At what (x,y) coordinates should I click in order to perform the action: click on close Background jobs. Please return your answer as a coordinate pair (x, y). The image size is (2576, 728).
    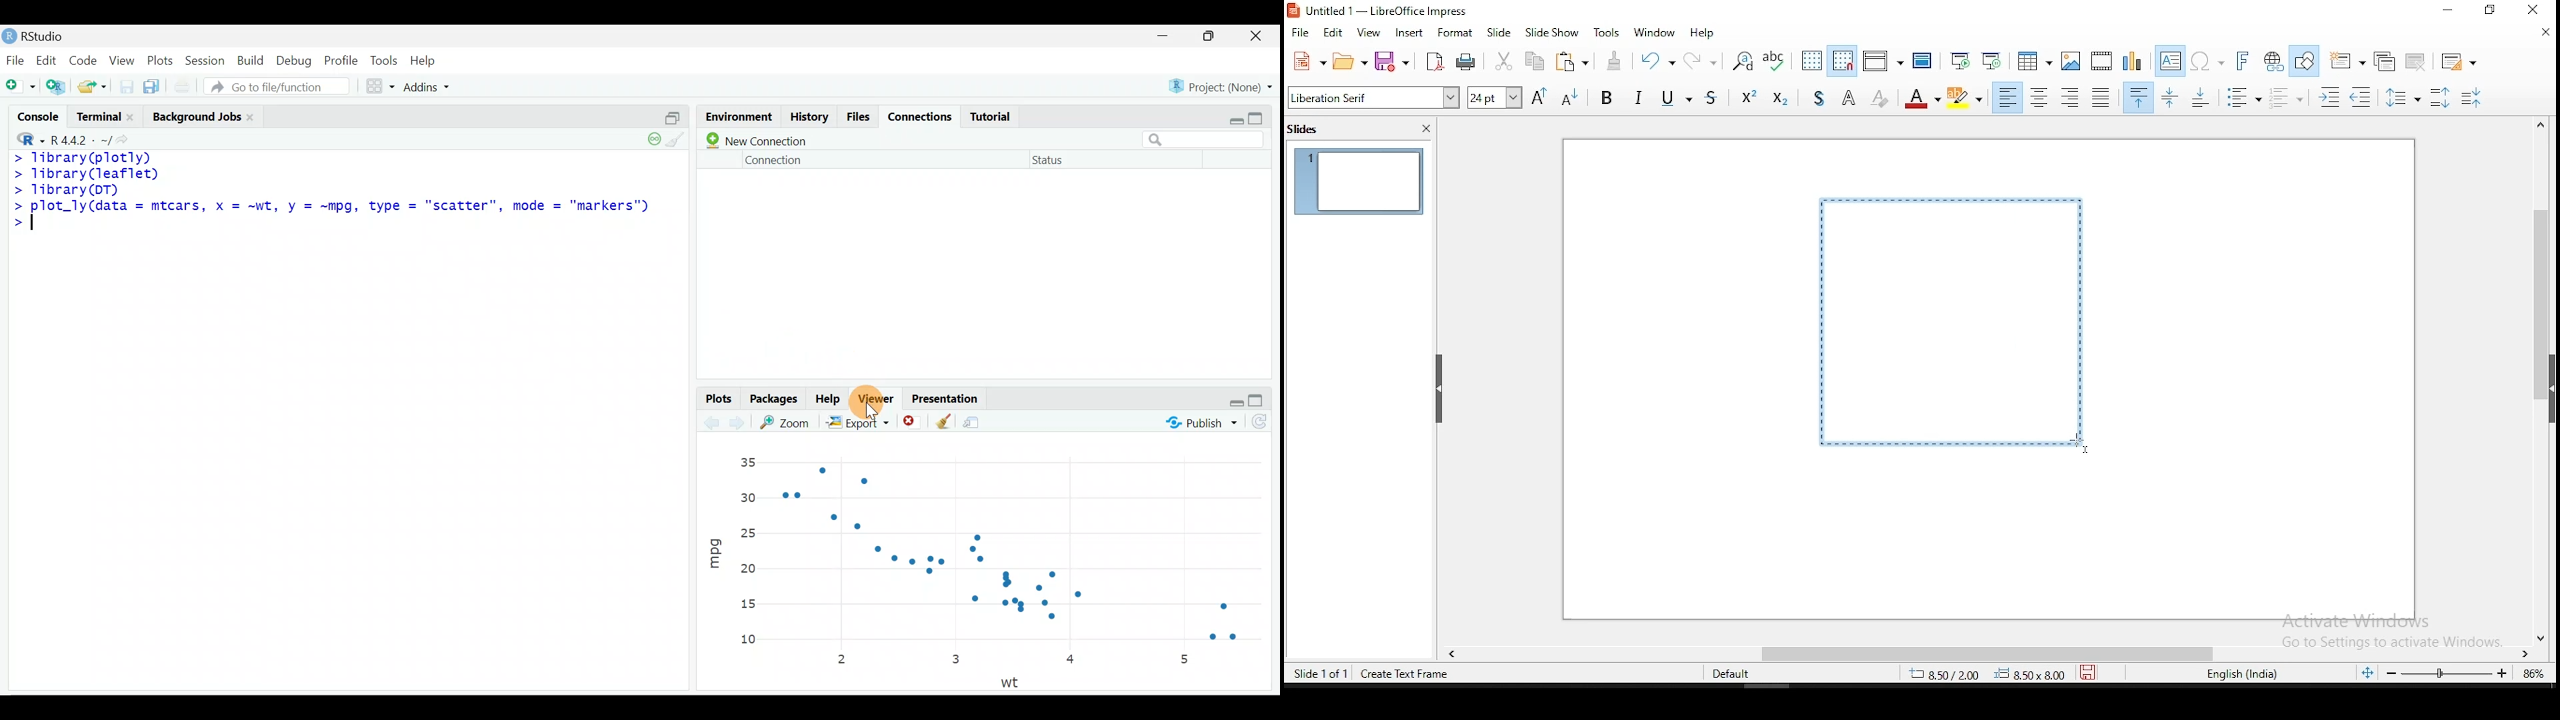
    Looking at the image, I should click on (253, 115).